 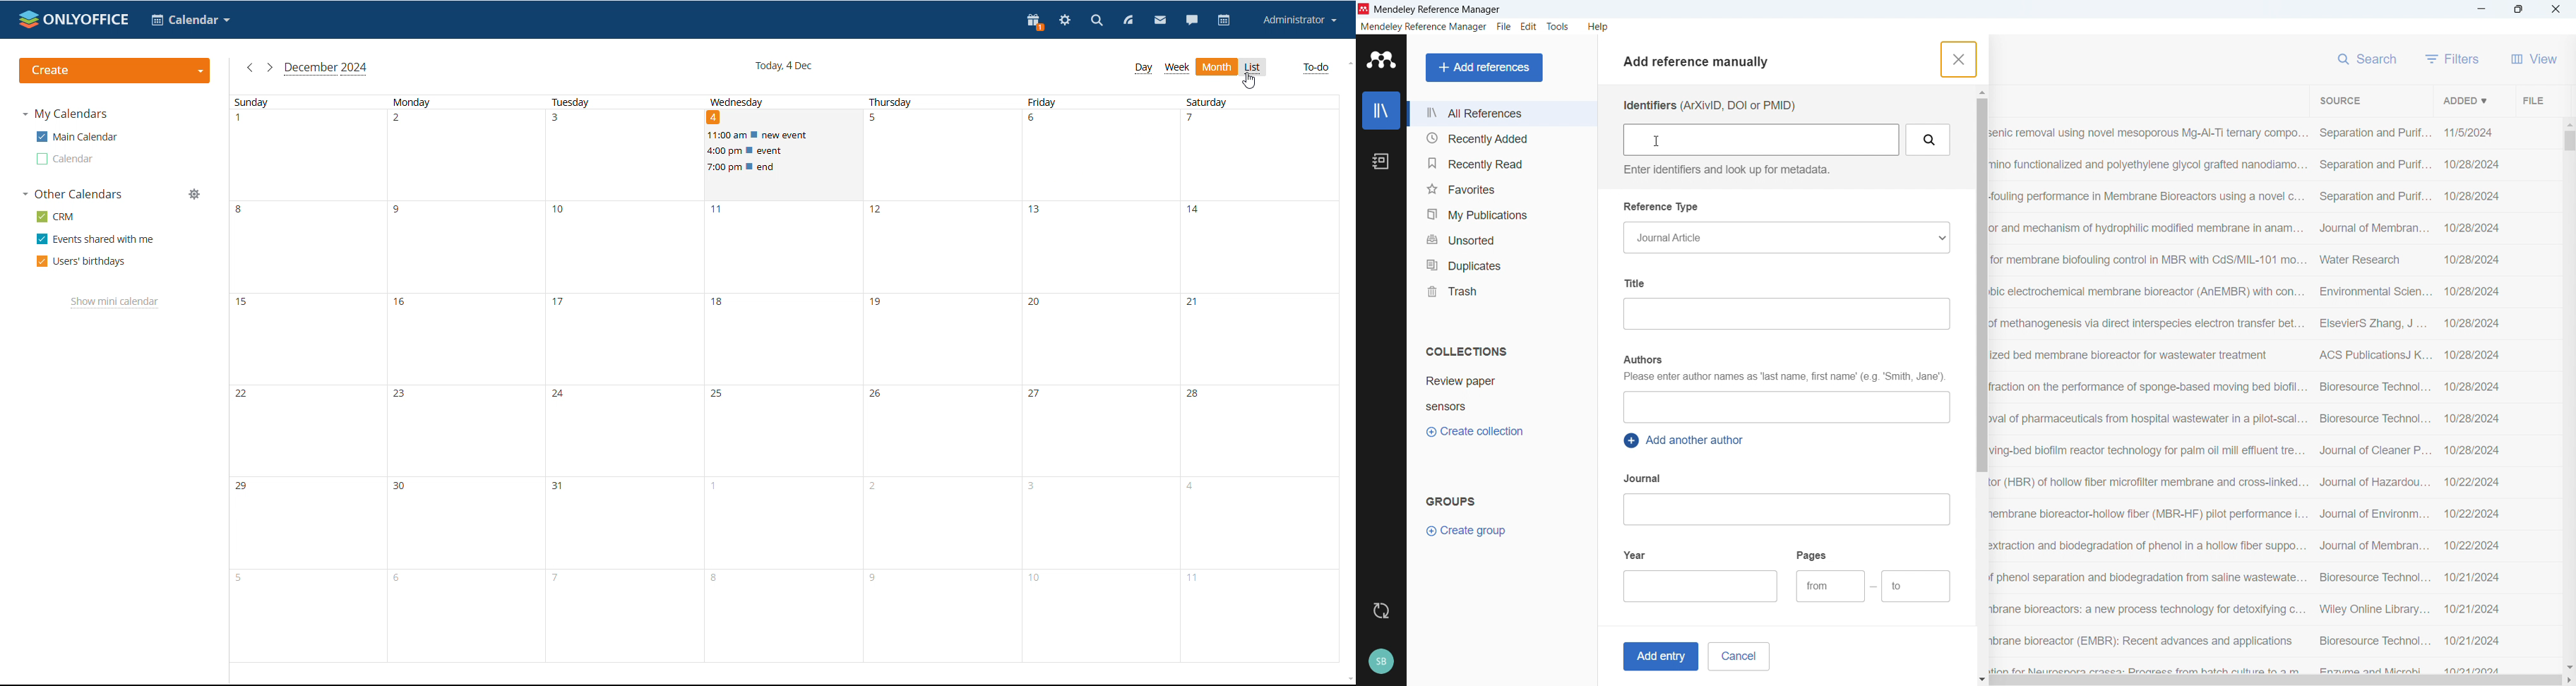 I want to click on Add references , so click(x=1485, y=67).